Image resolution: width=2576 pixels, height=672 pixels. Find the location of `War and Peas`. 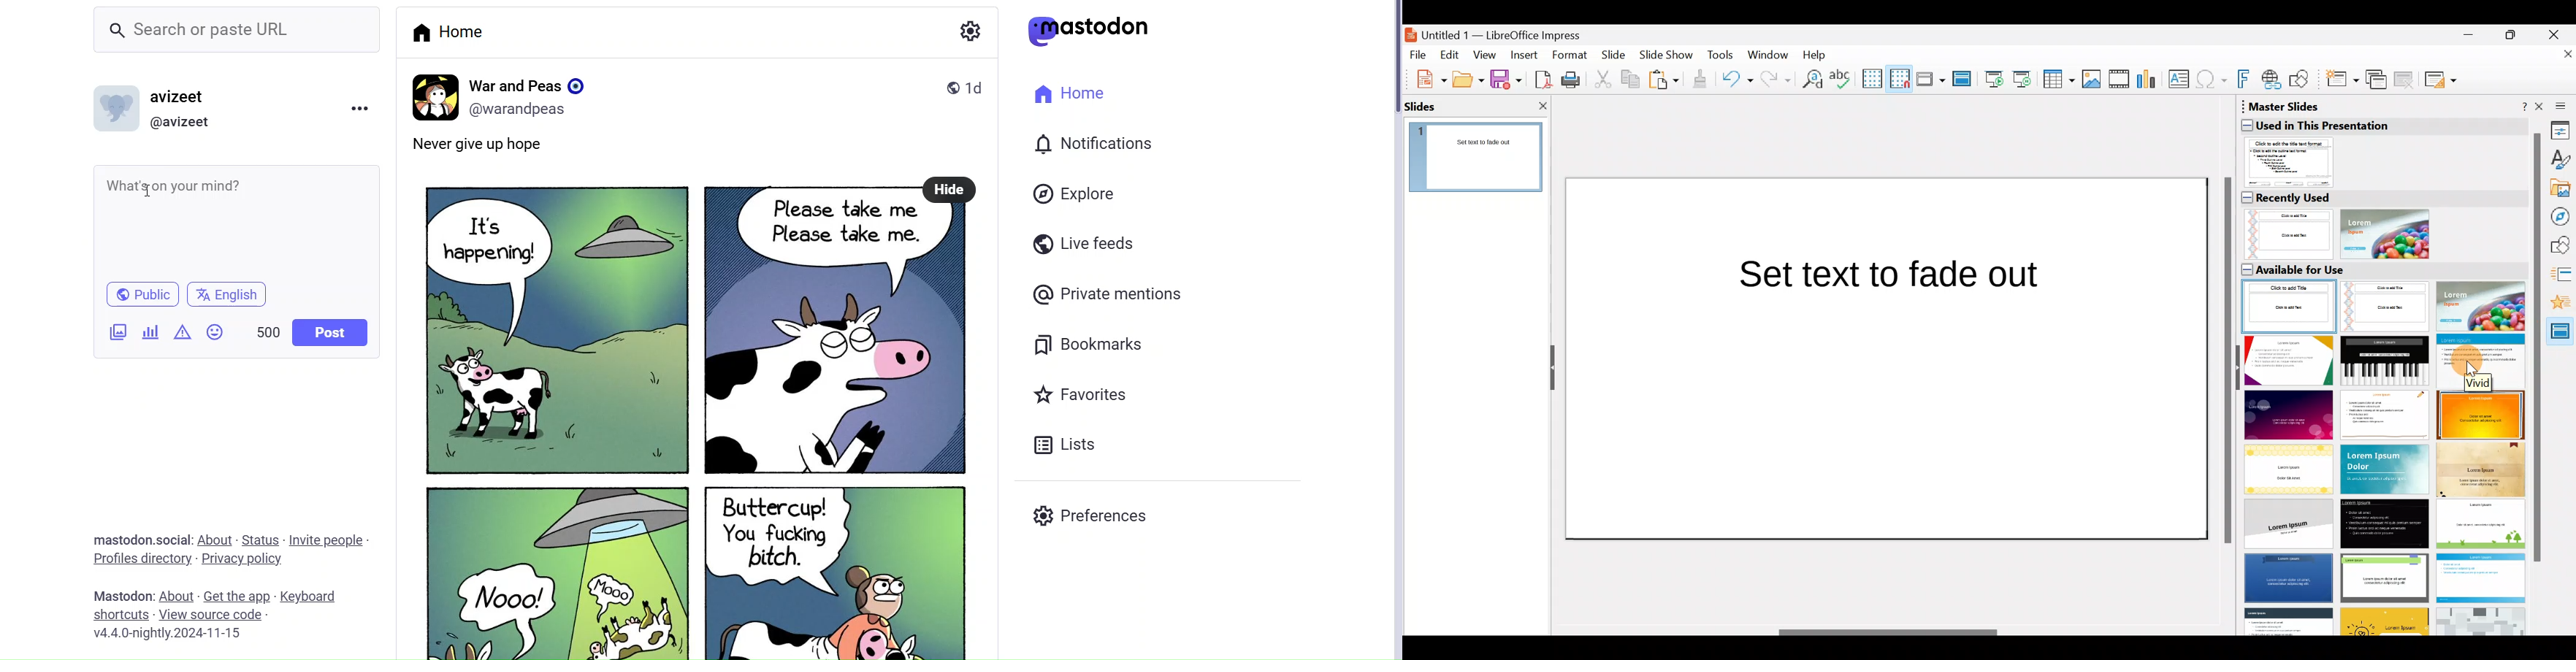

War and Peas is located at coordinates (530, 83).